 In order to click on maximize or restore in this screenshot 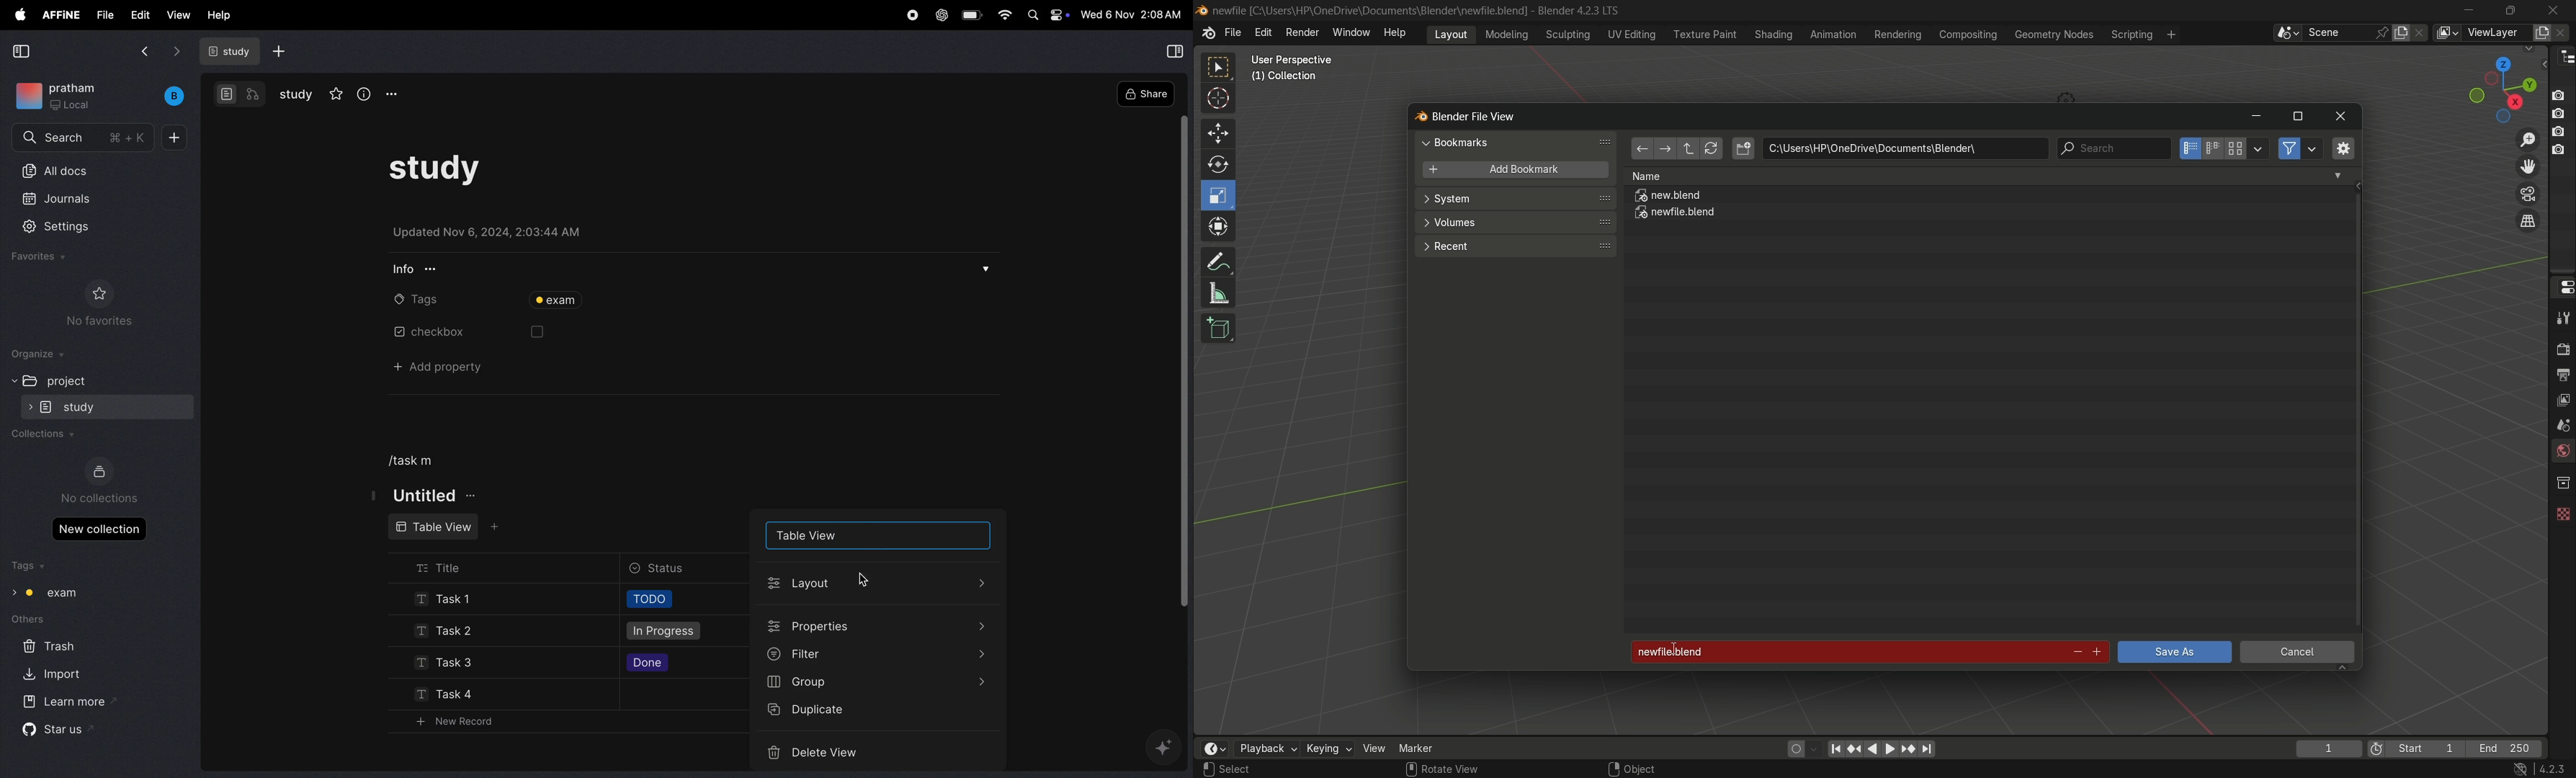, I will do `click(2297, 117)`.